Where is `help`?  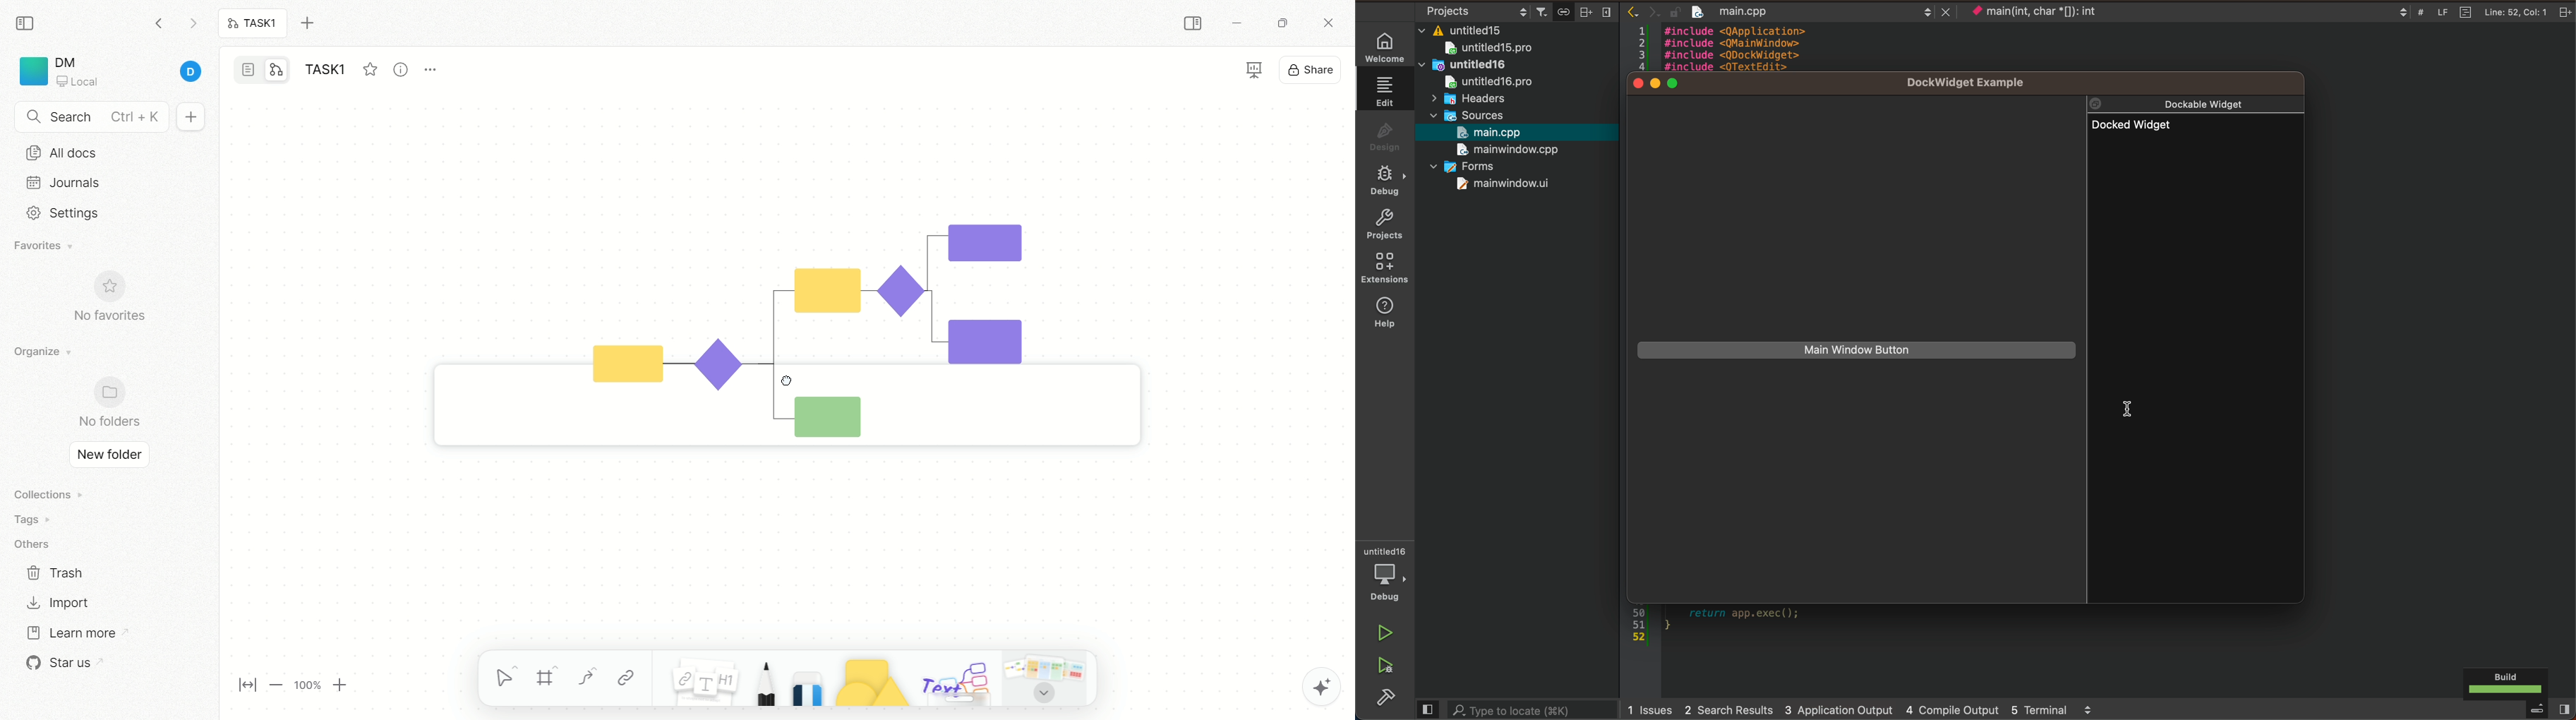 help is located at coordinates (1384, 316).